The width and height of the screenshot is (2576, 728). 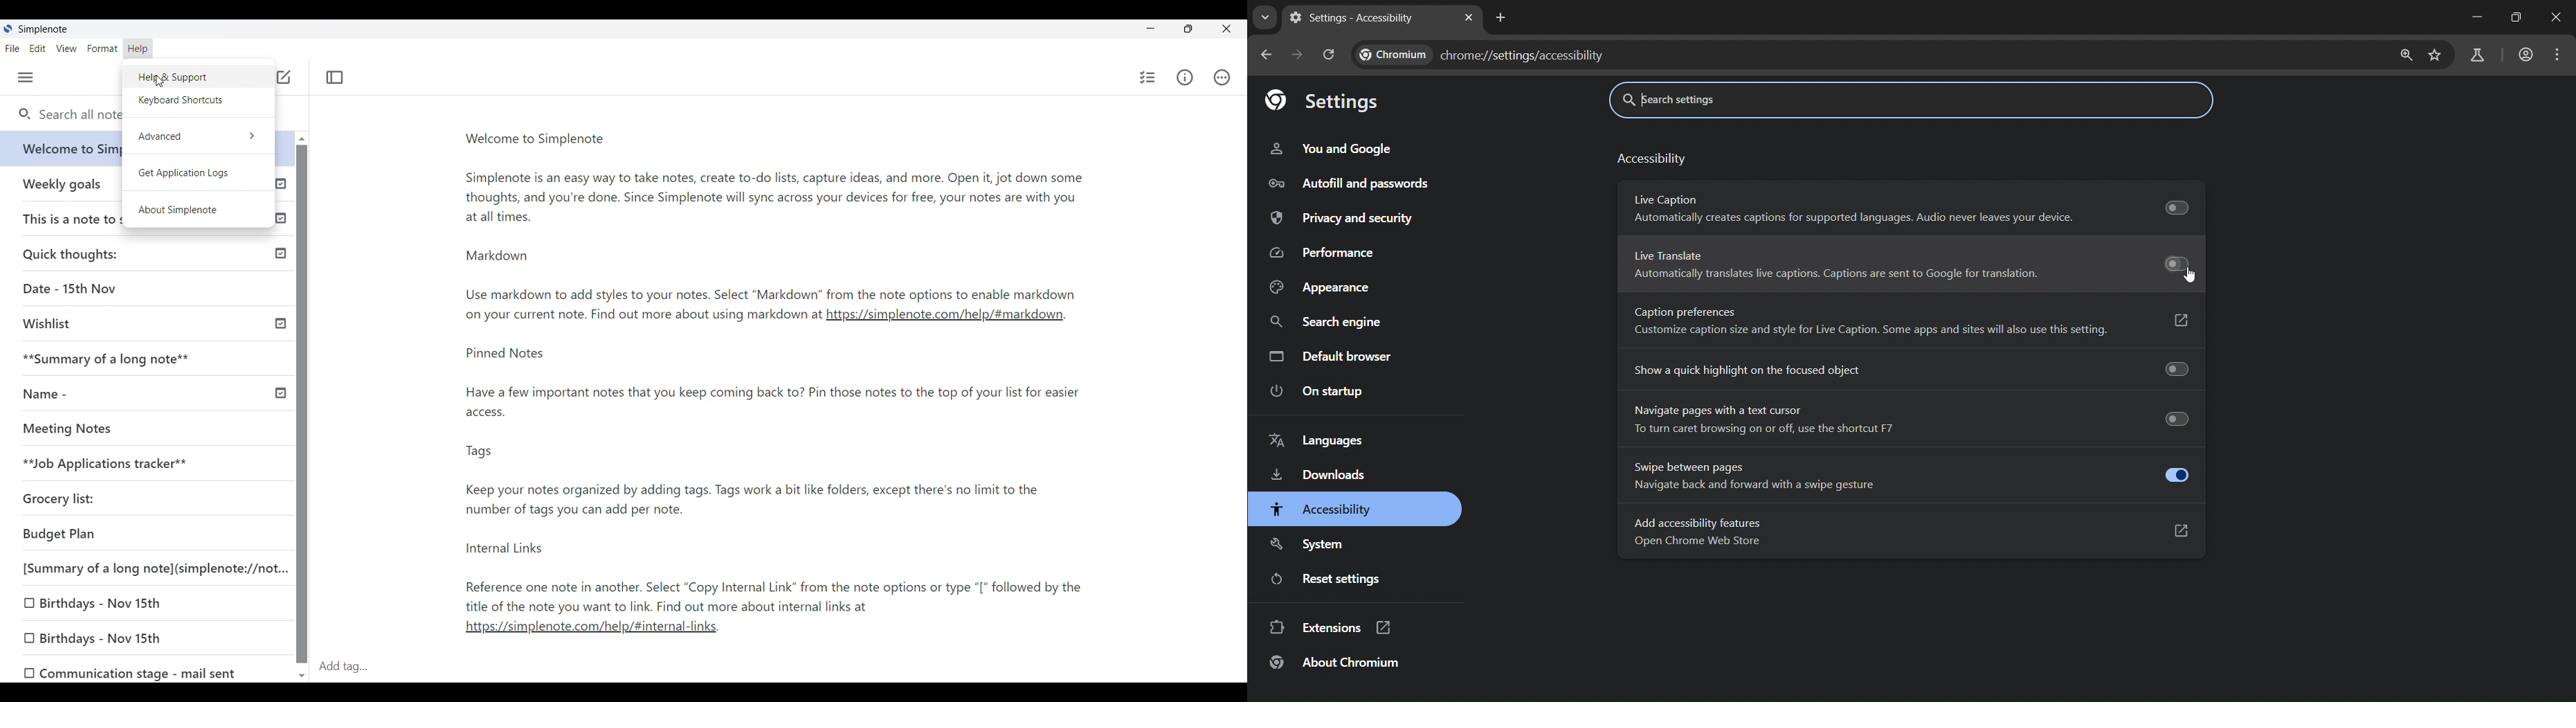 What do you see at coordinates (1335, 145) in the screenshot?
I see `you and google` at bounding box center [1335, 145].